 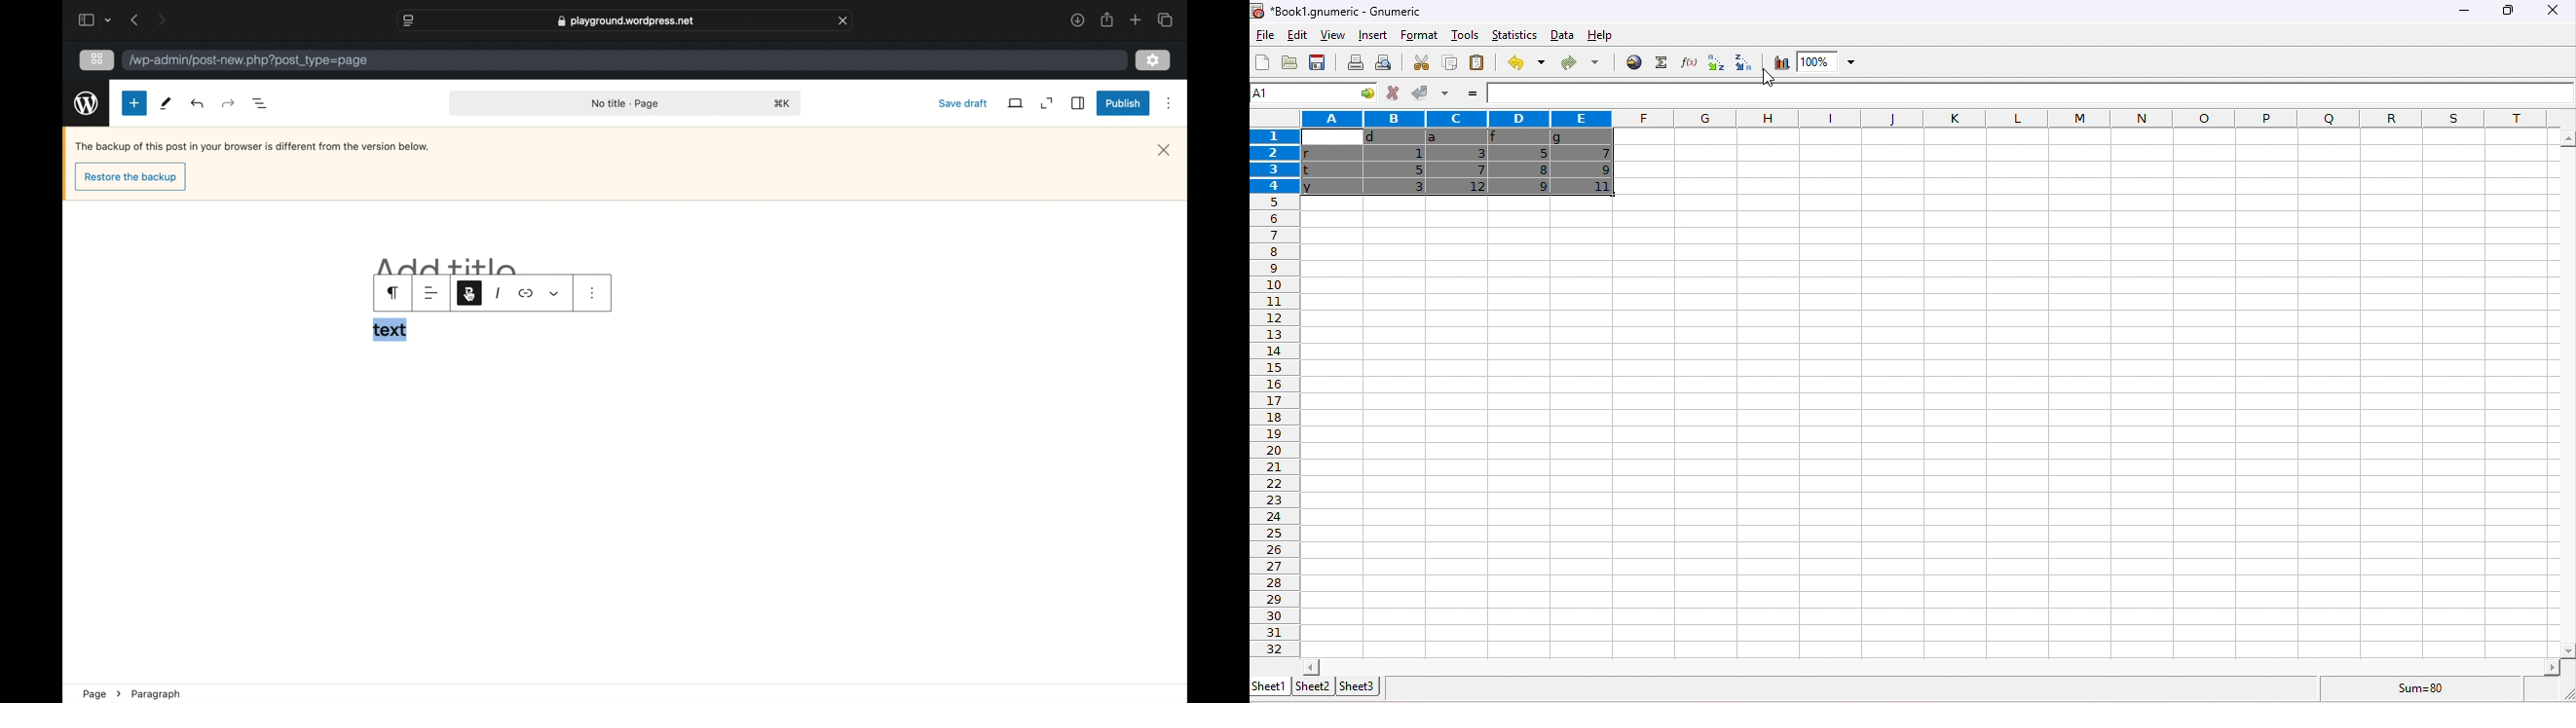 I want to click on Backup notification, so click(x=254, y=146).